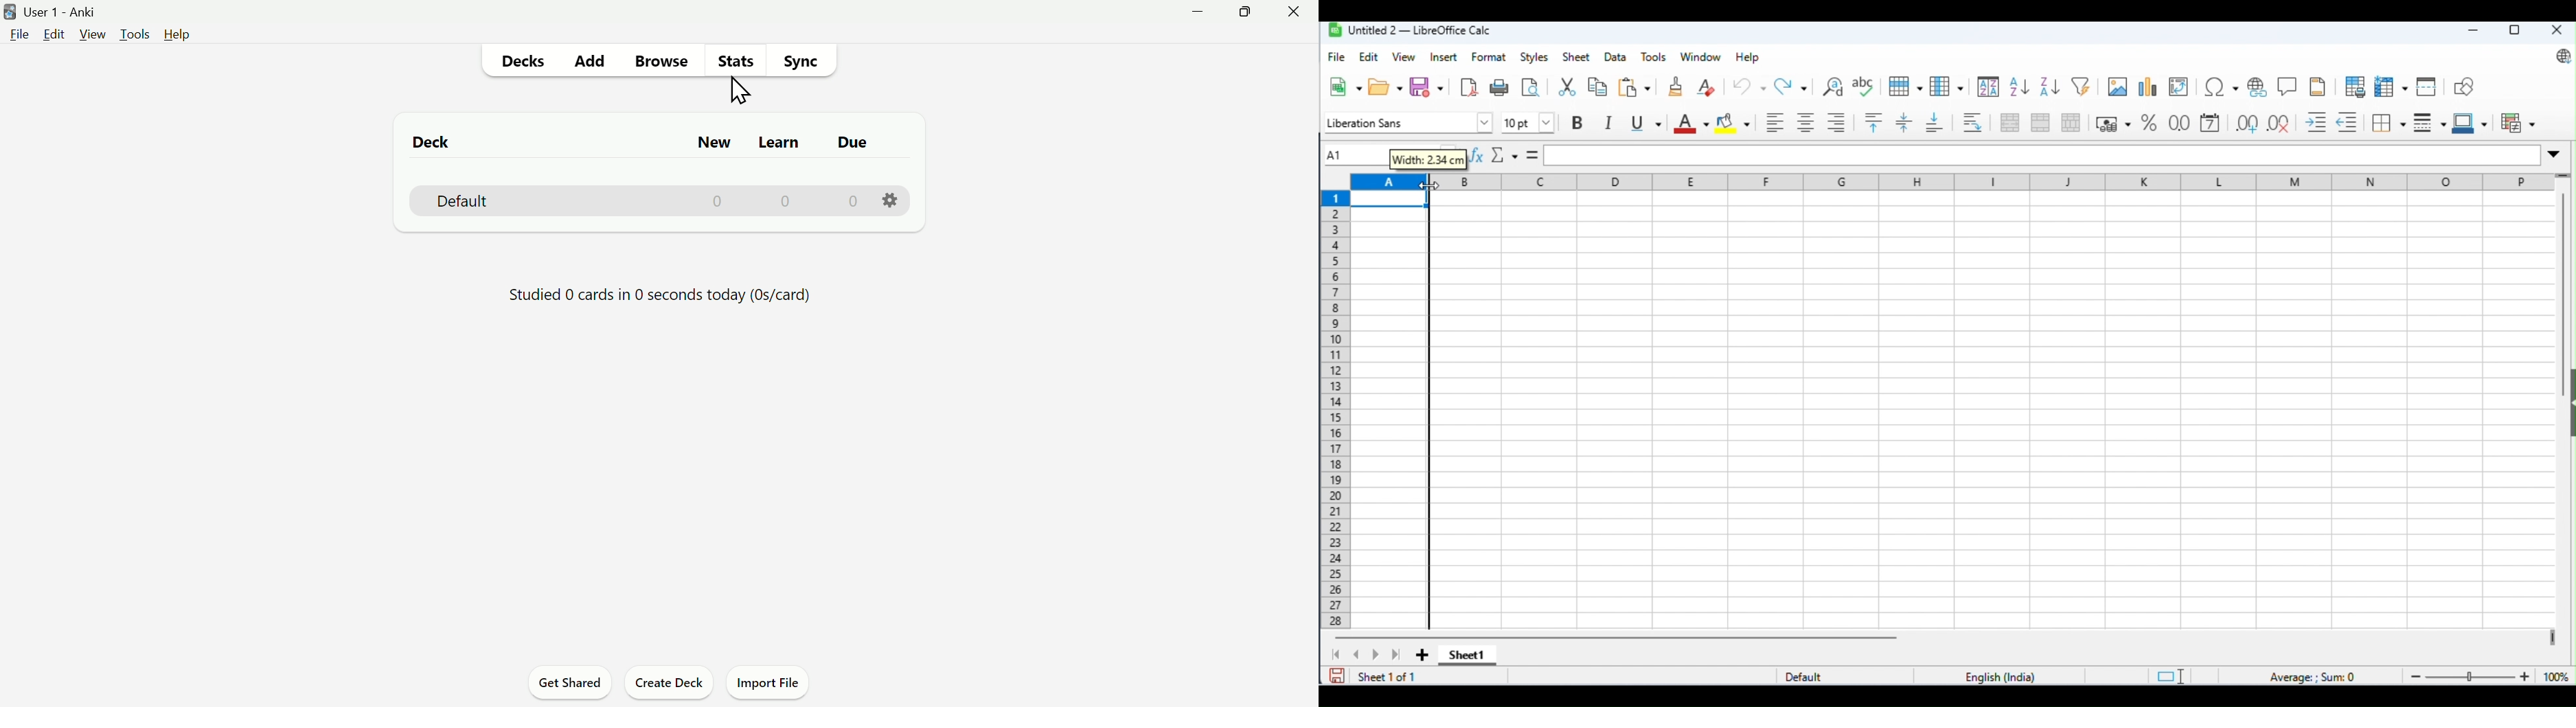 This screenshot has width=2576, height=728. What do you see at coordinates (2431, 120) in the screenshot?
I see `border style` at bounding box center [2431, 120].